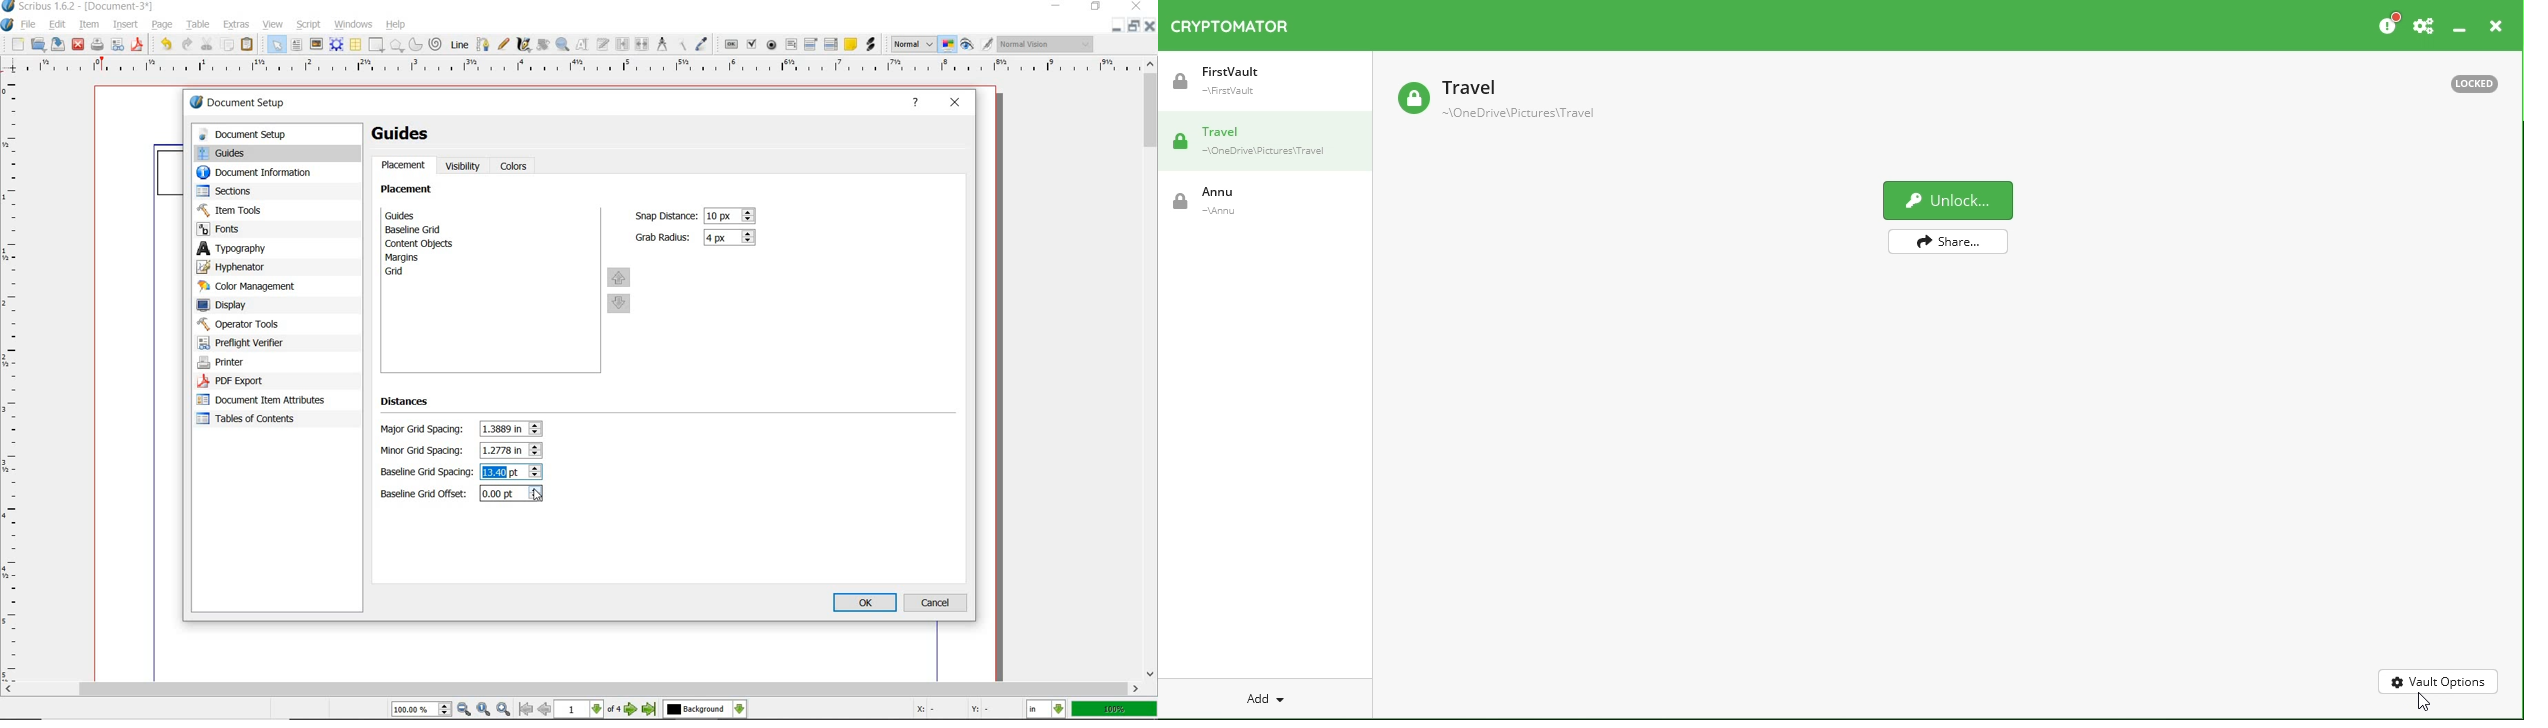 This screenshot has width=2548, height=728. Describe the element at coordinates (832, 43) in the screenshot. I see `pdf list box` at that location.